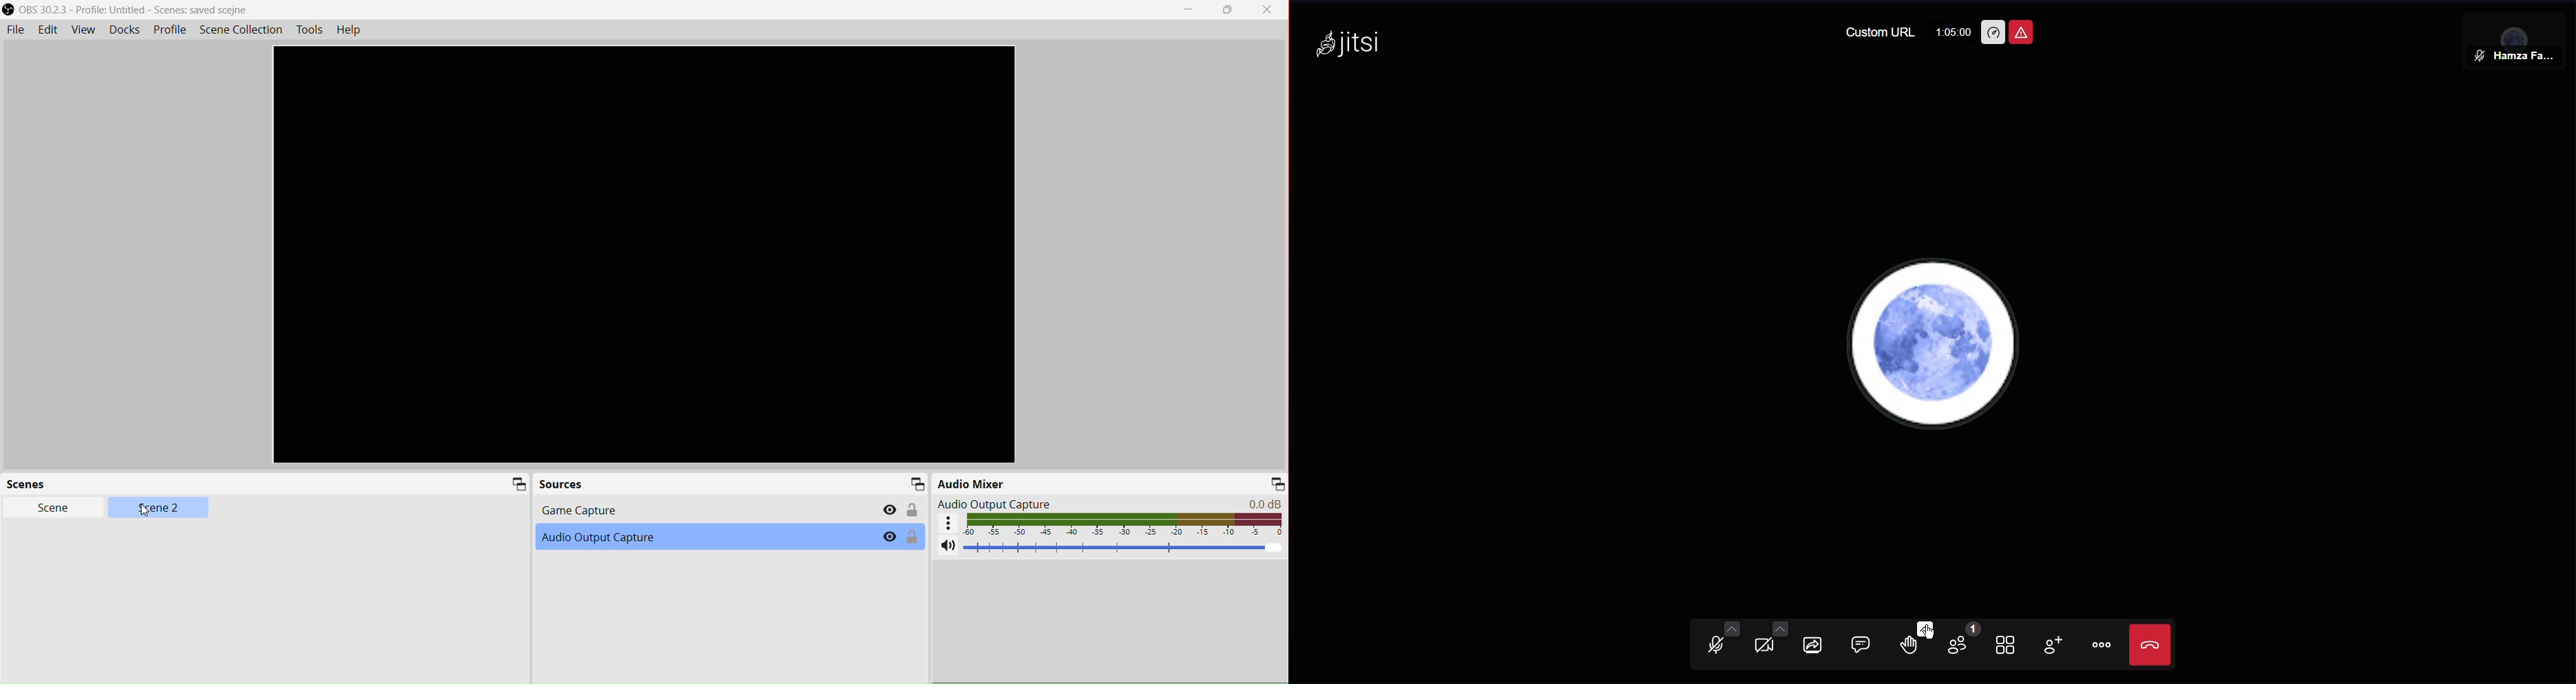 The image size is (2576, 700). I want to click on Tools, so click(309, 30).